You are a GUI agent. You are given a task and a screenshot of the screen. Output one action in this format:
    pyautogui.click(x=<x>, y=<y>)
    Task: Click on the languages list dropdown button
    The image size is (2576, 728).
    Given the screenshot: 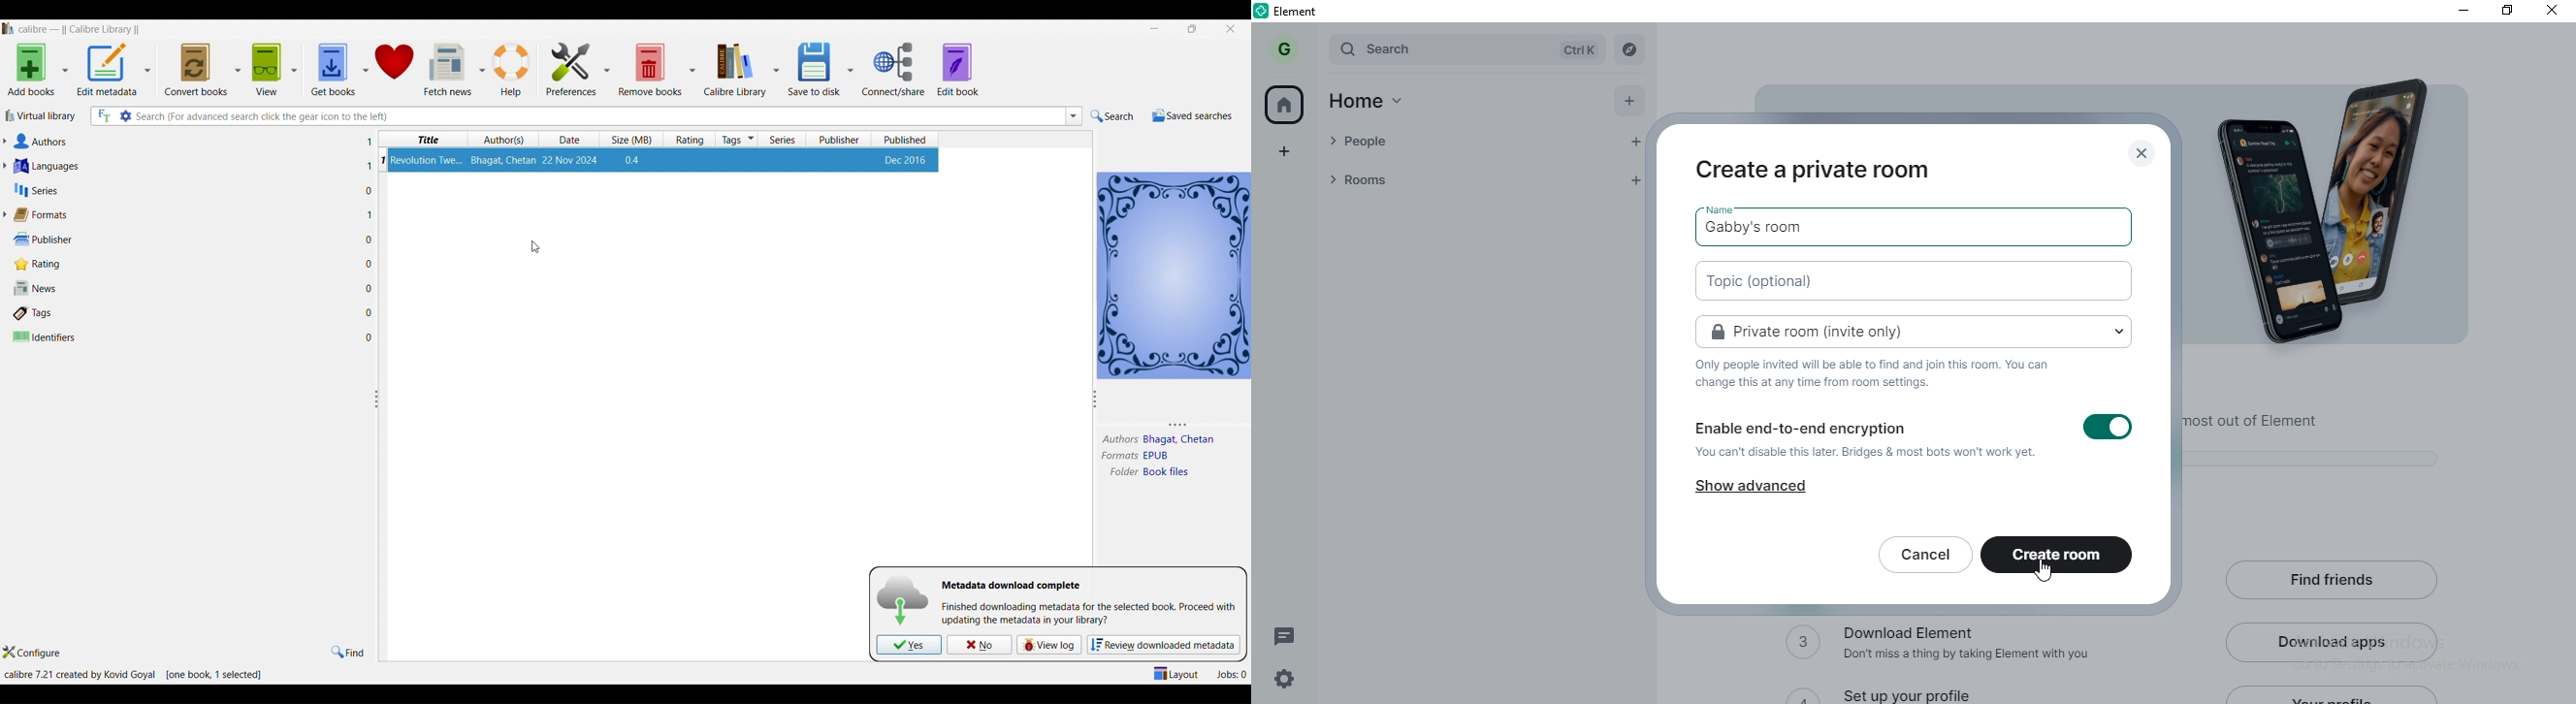 What is the action you would take?
    pyautogui.click(x=8, y=166)
    